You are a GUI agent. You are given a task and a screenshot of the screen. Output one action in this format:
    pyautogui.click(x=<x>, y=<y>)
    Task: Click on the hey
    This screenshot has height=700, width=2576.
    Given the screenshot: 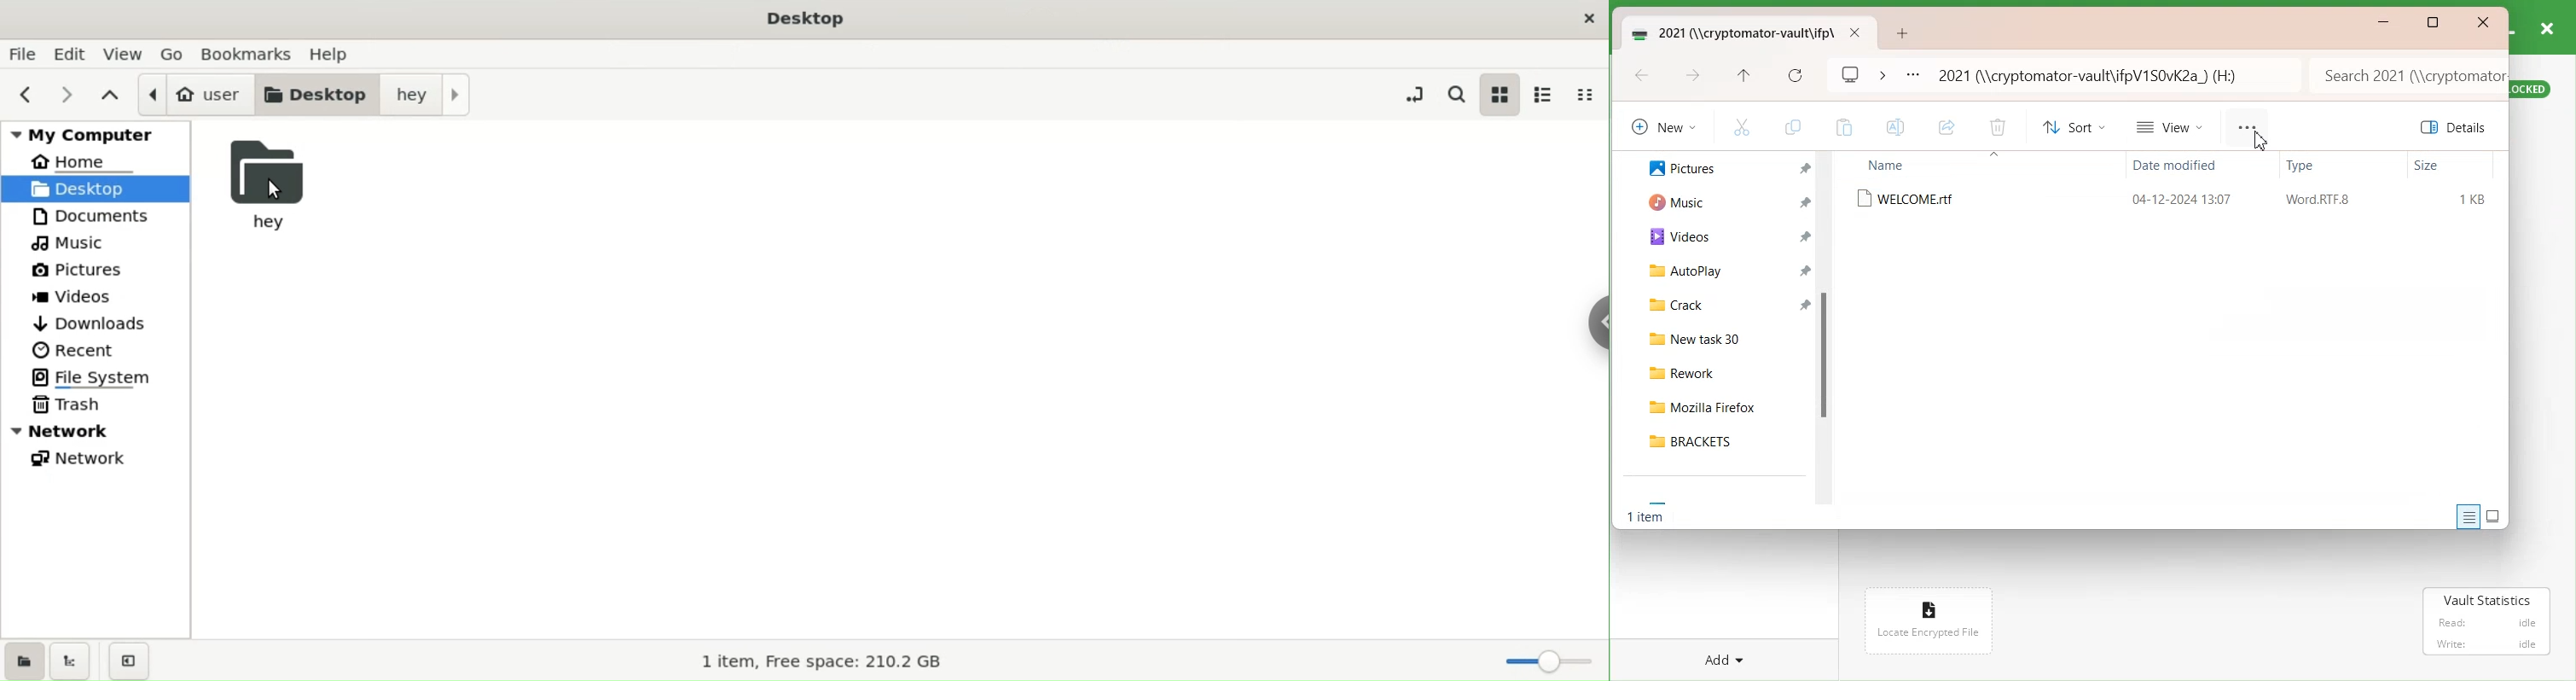 What is the action you would take?
    pyautogui.click(x=278, y=181)
    